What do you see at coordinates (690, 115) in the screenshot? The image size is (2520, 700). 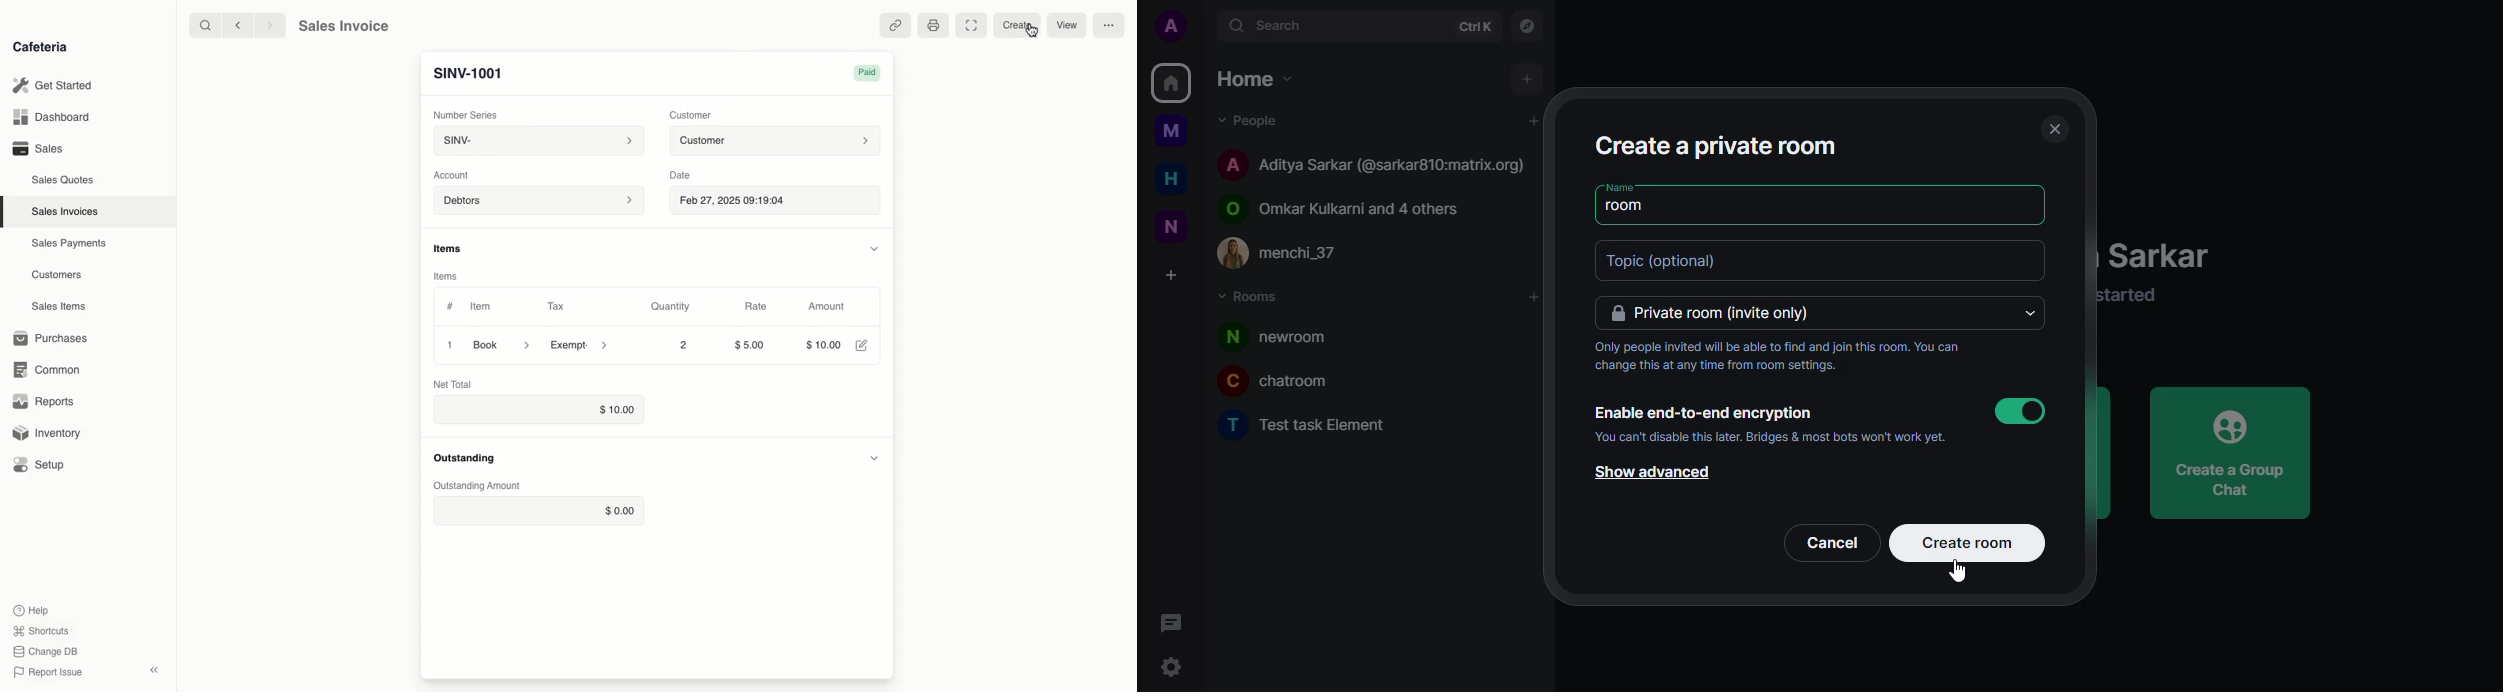 I see `‘Customer` at bounding box center [690, 115].